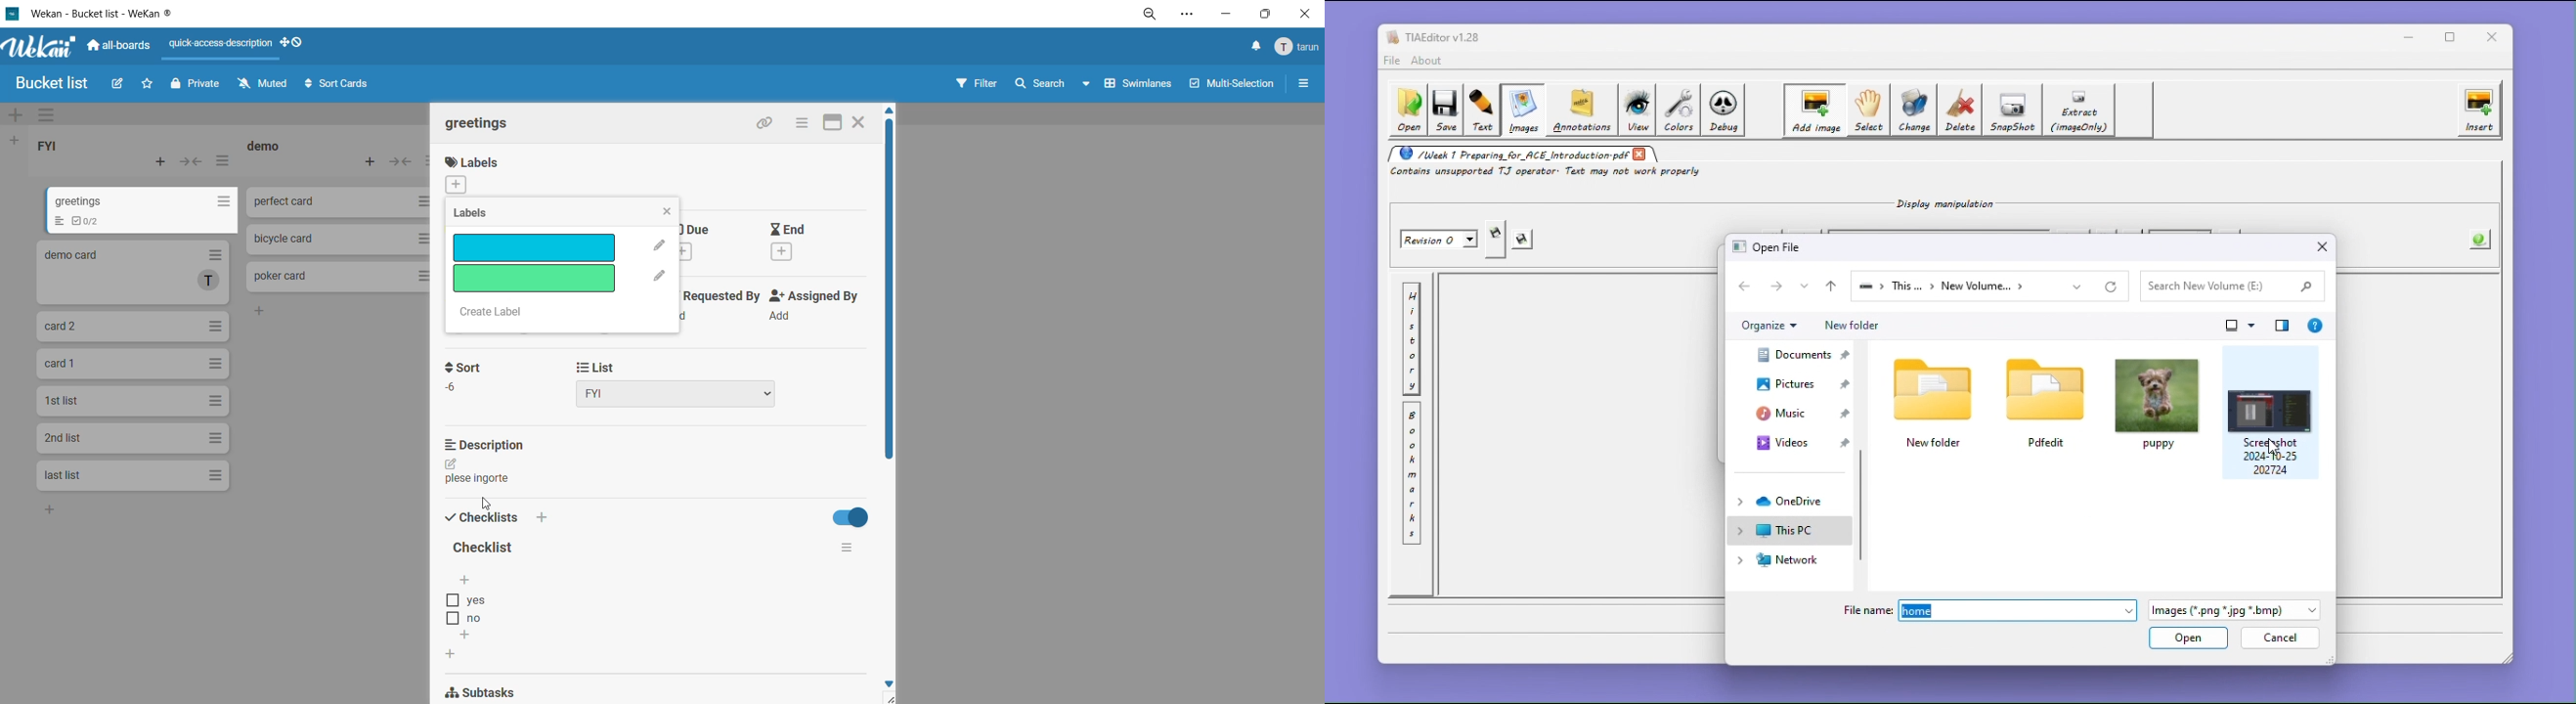 The width and height of the screenshot is (2576, 728). Describe the element at coordinates (1232, 15) in the screenshot. I see `minimize` at that location.